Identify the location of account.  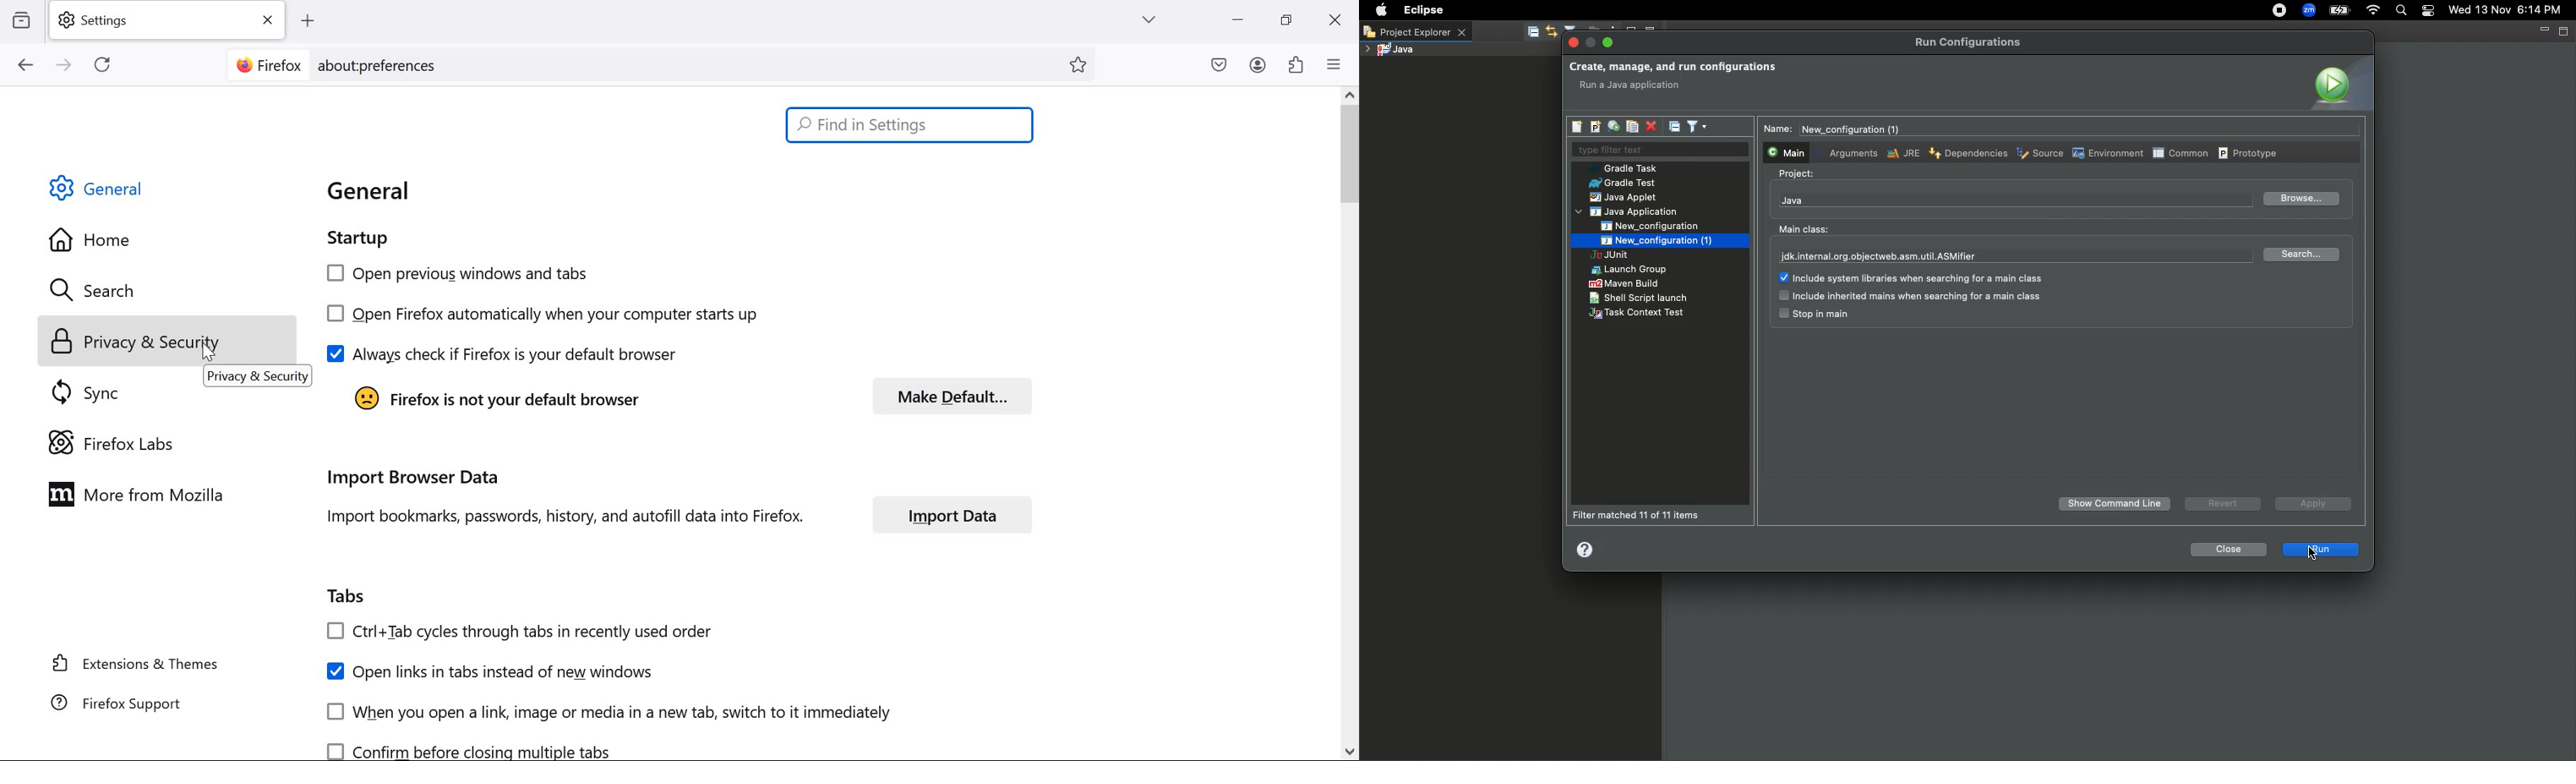
(1259, 65).